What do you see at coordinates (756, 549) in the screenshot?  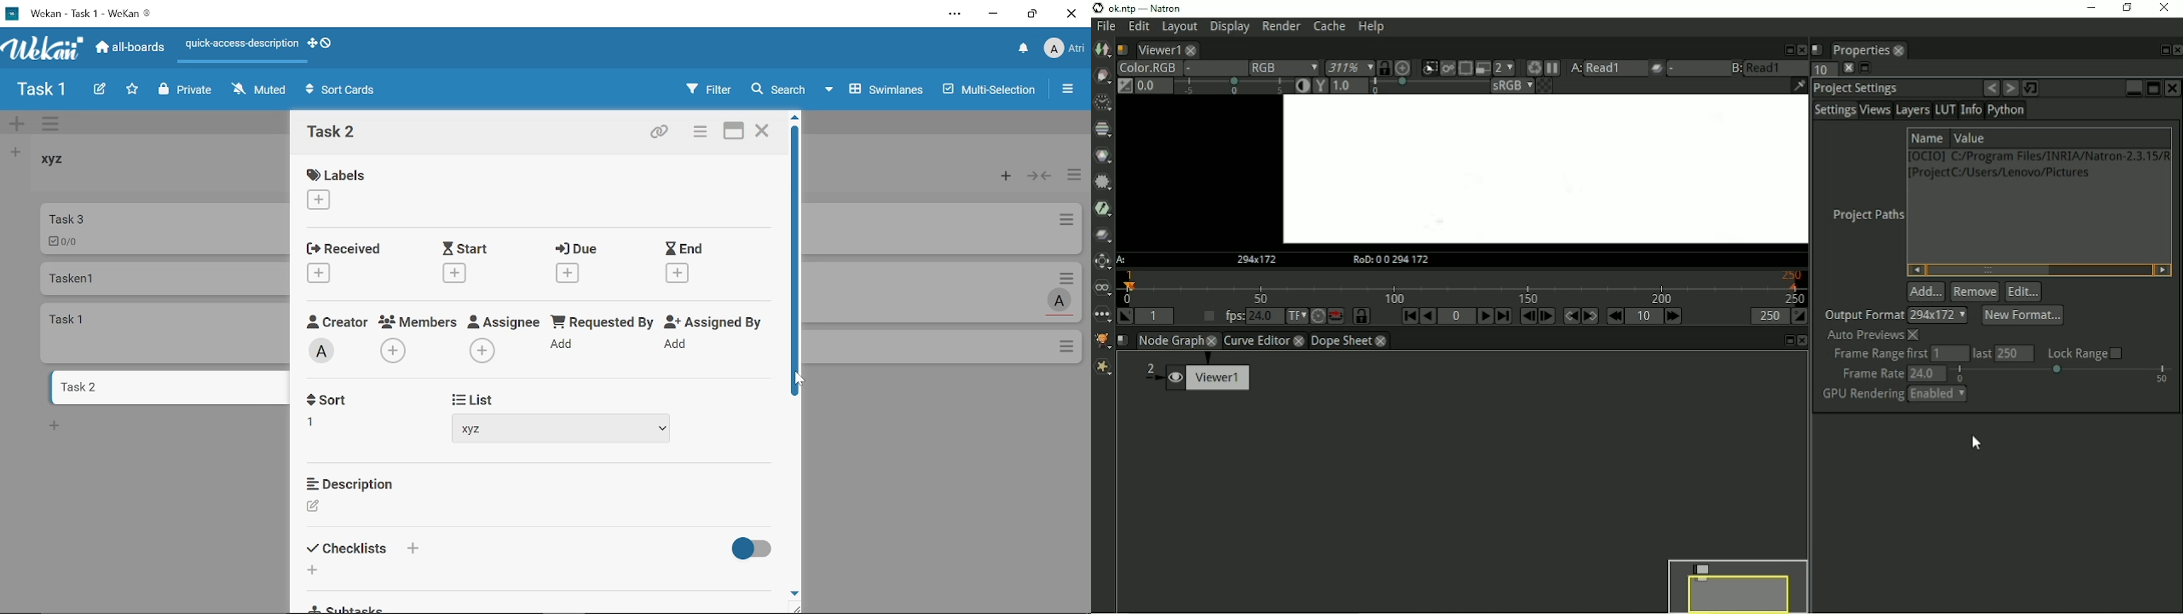 I see `Hide finished checklist` at bounding box center [756, 549].